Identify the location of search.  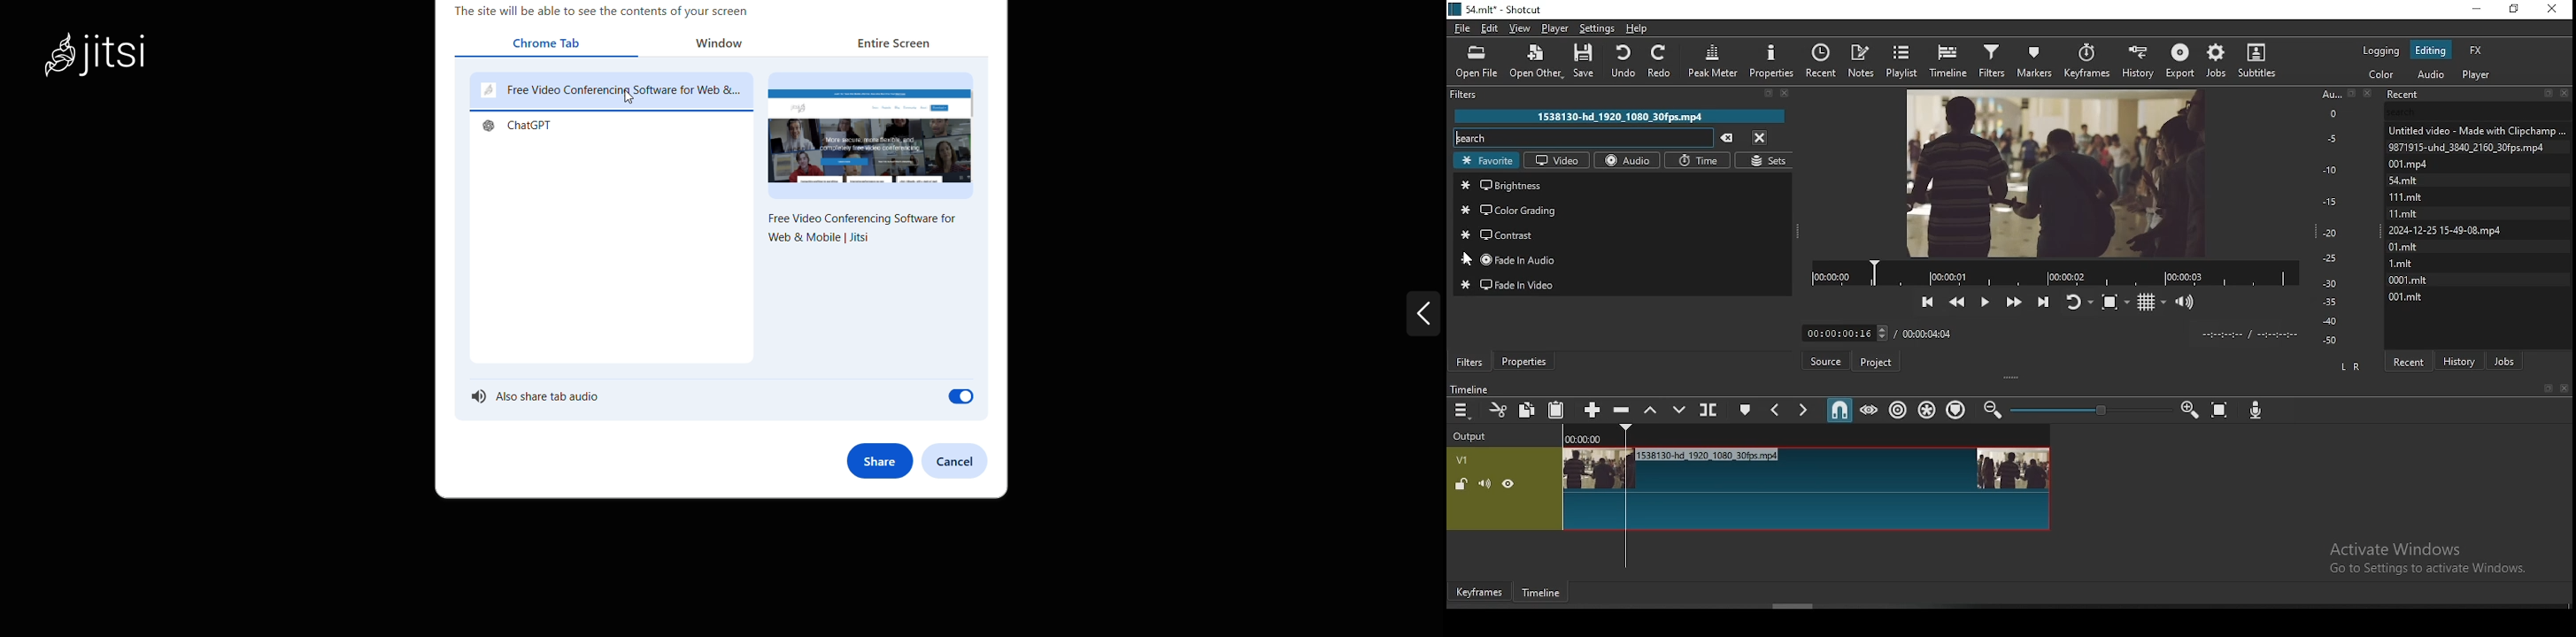
(1584, 138).